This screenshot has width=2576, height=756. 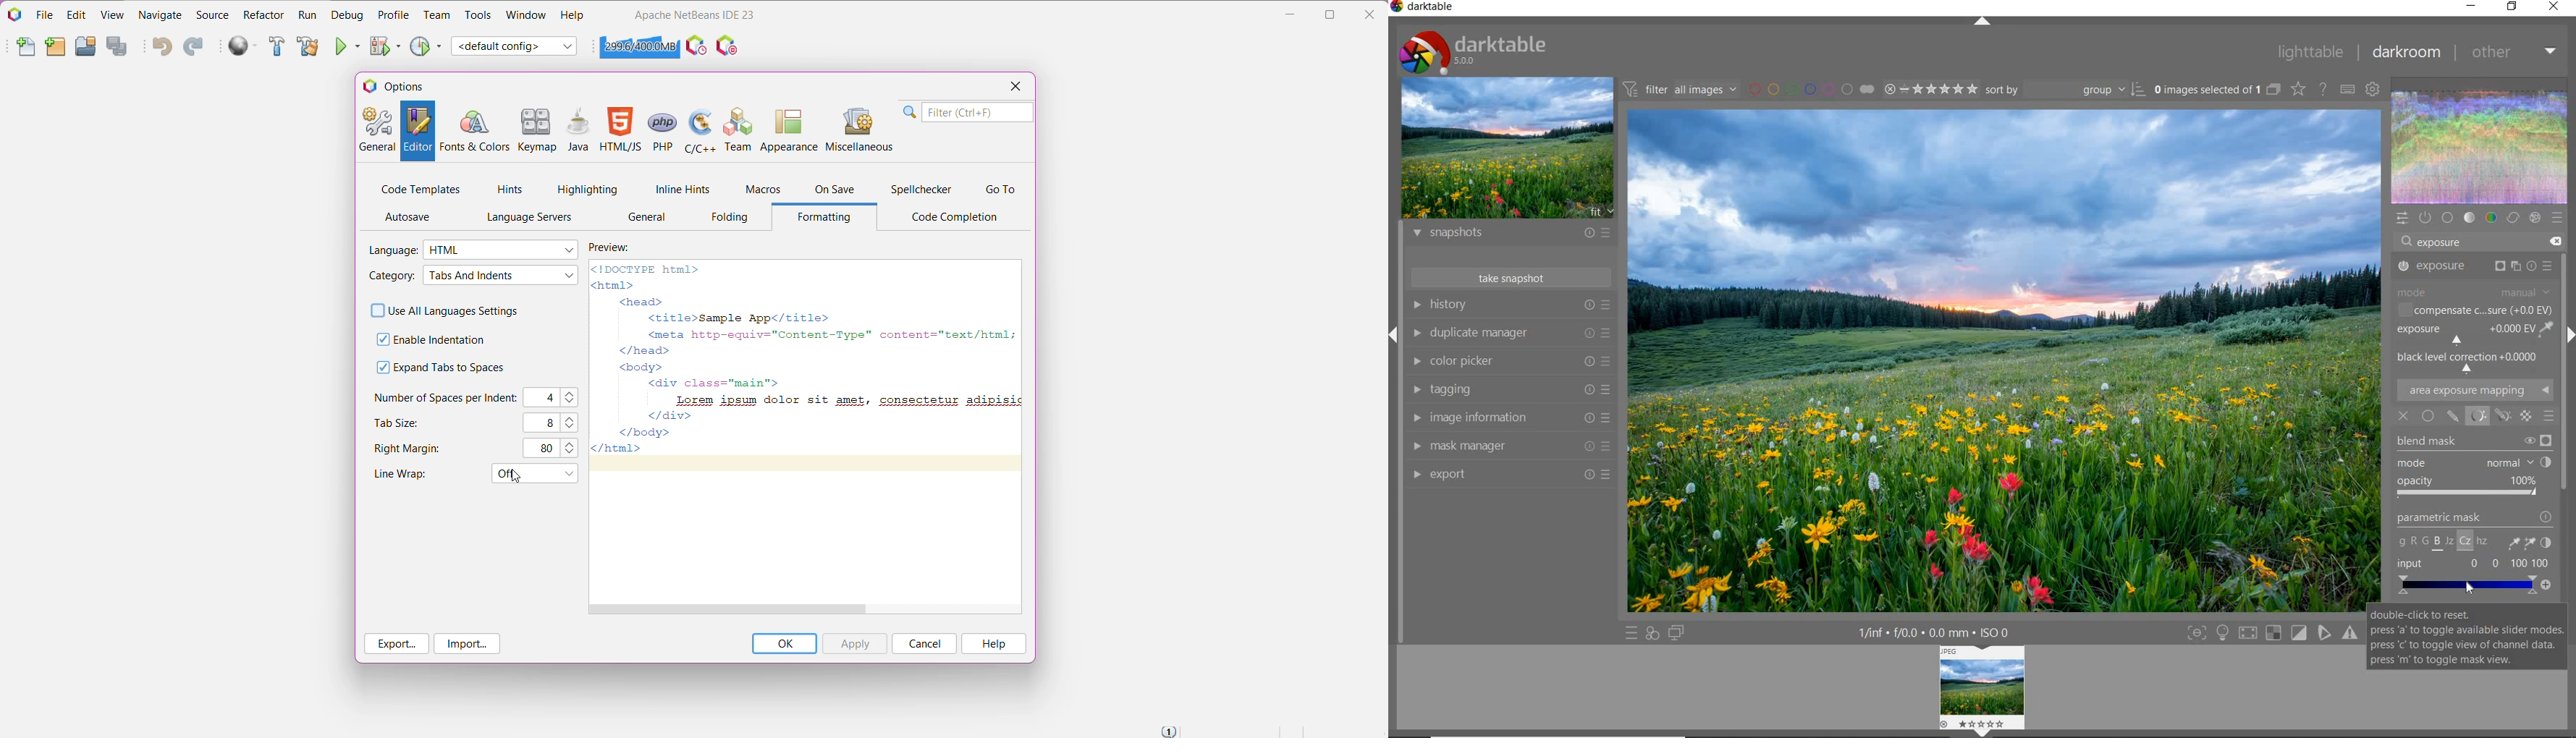 What do you see at coordinates (2405, 415) in the screenshot?
I see `OFF` at bounding box center [2405, 415].